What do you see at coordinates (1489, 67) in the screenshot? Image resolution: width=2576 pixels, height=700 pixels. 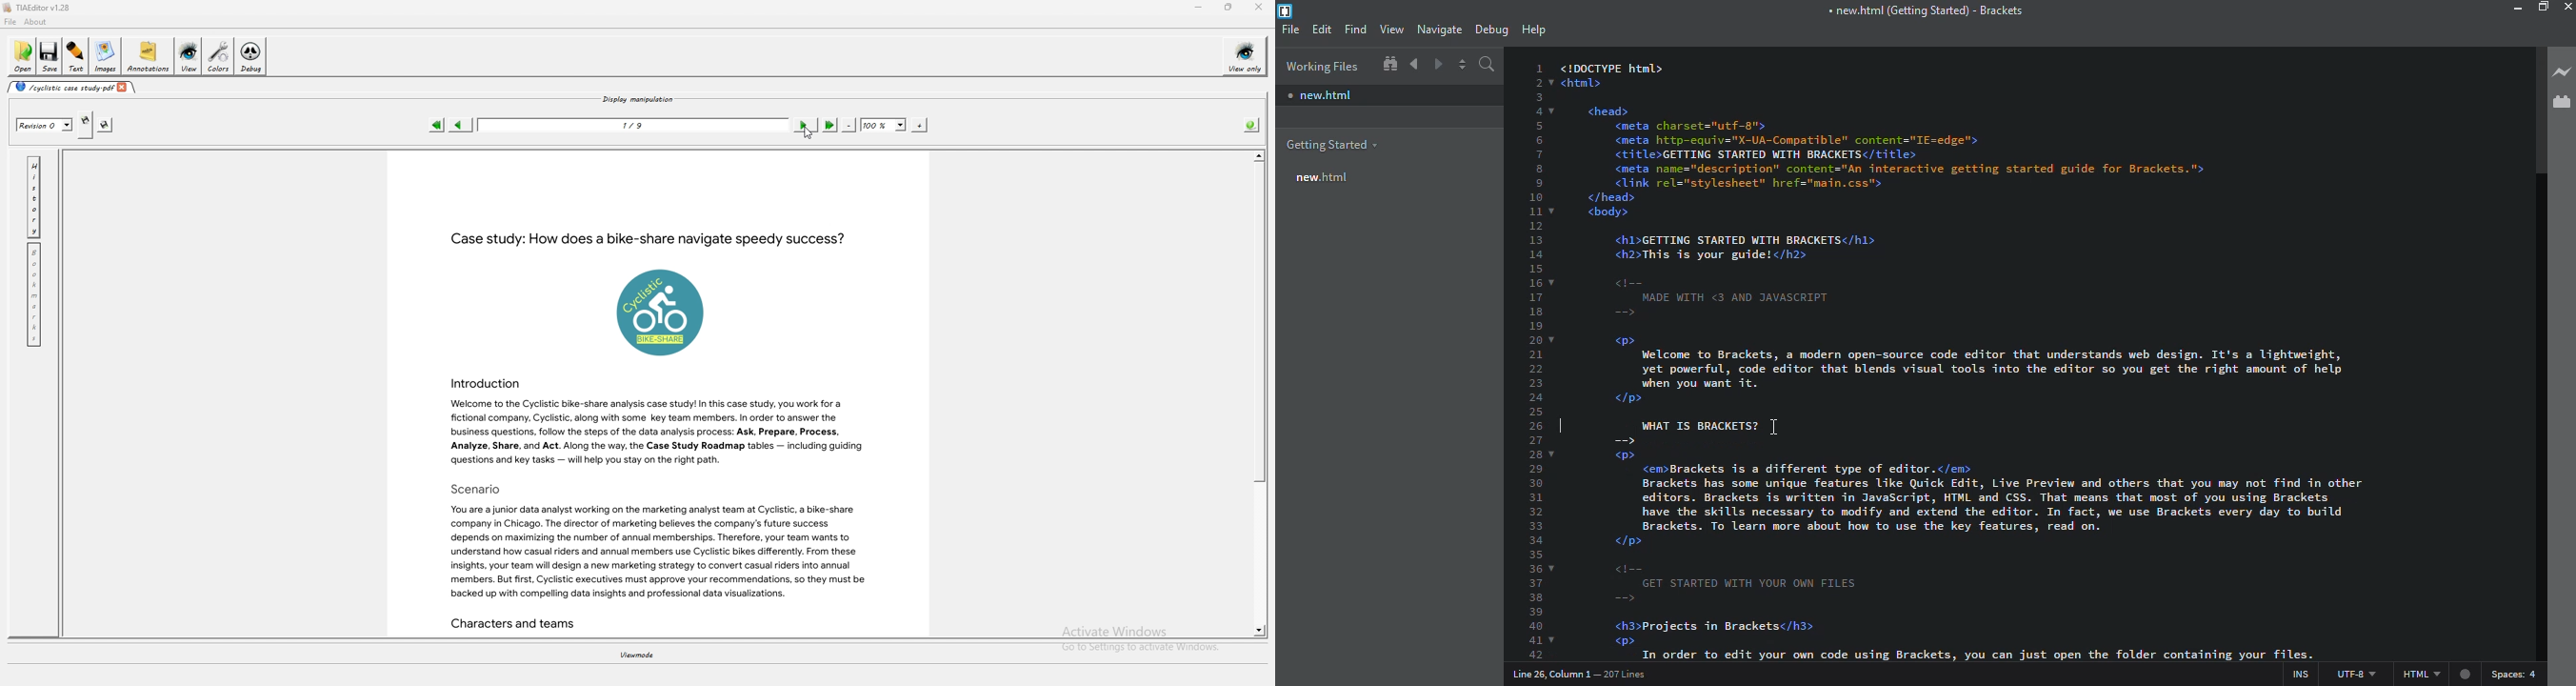 I see `search` at bounding box center [1489, 67].